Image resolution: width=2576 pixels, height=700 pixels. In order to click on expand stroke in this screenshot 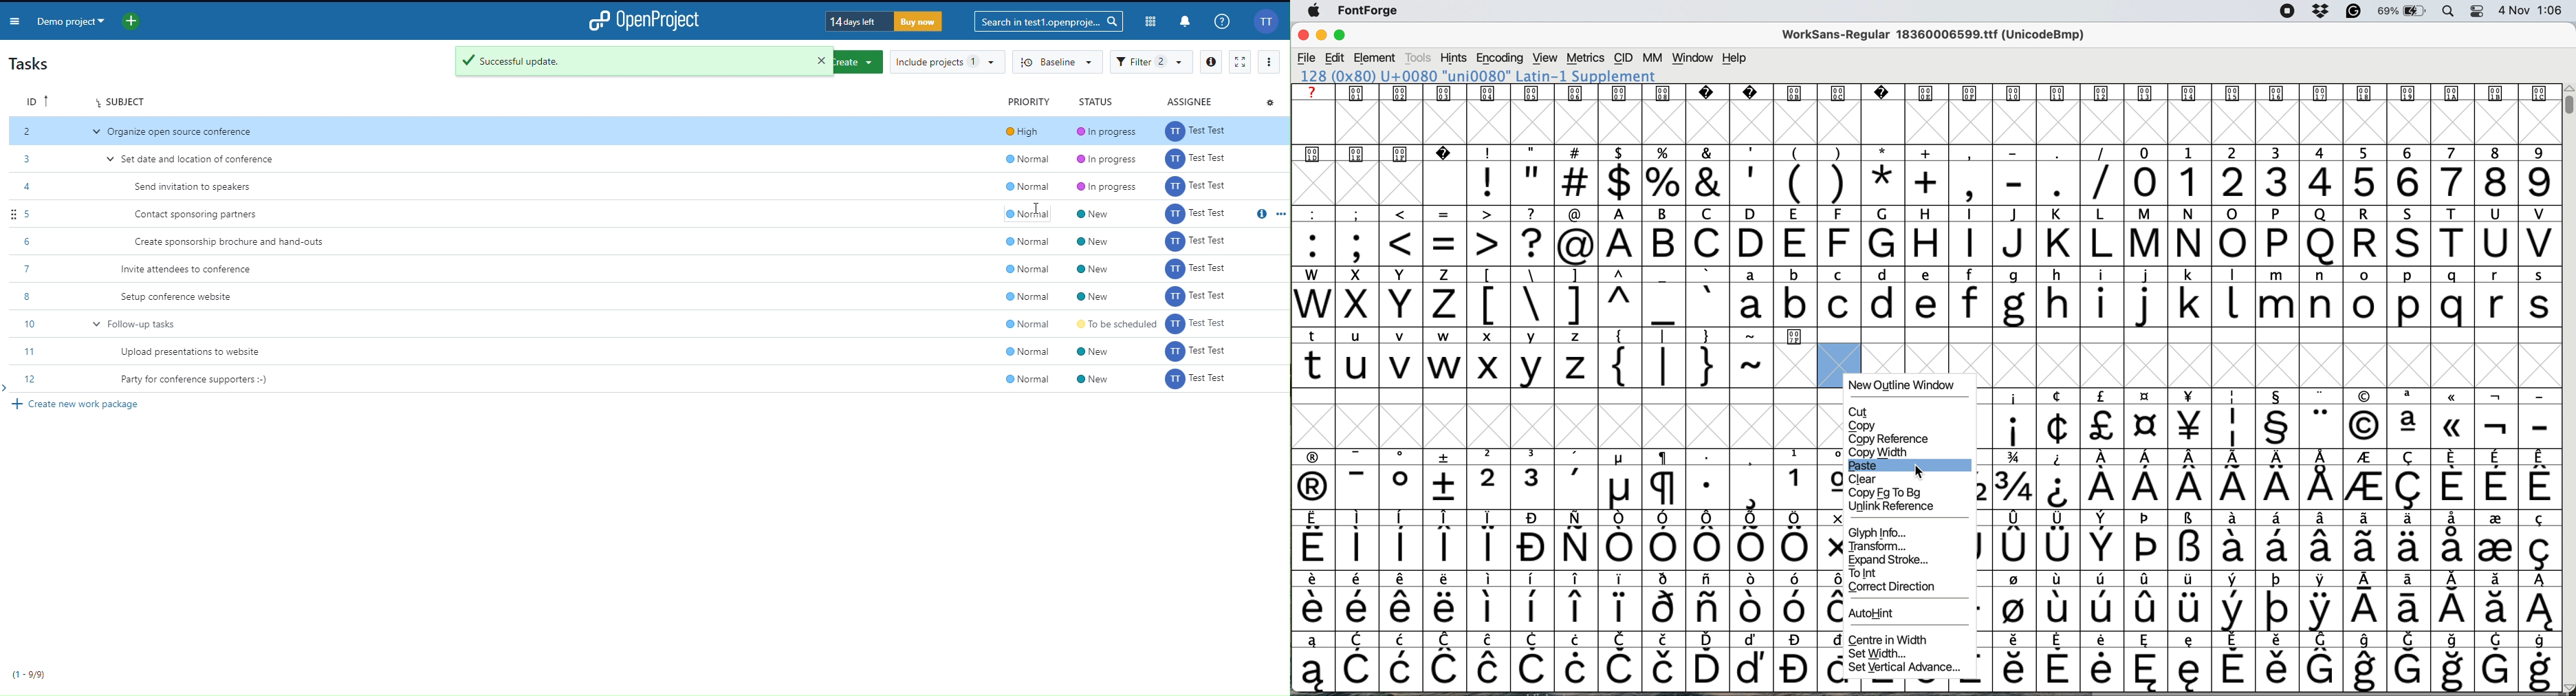, I will do `click(1891, 560)`.